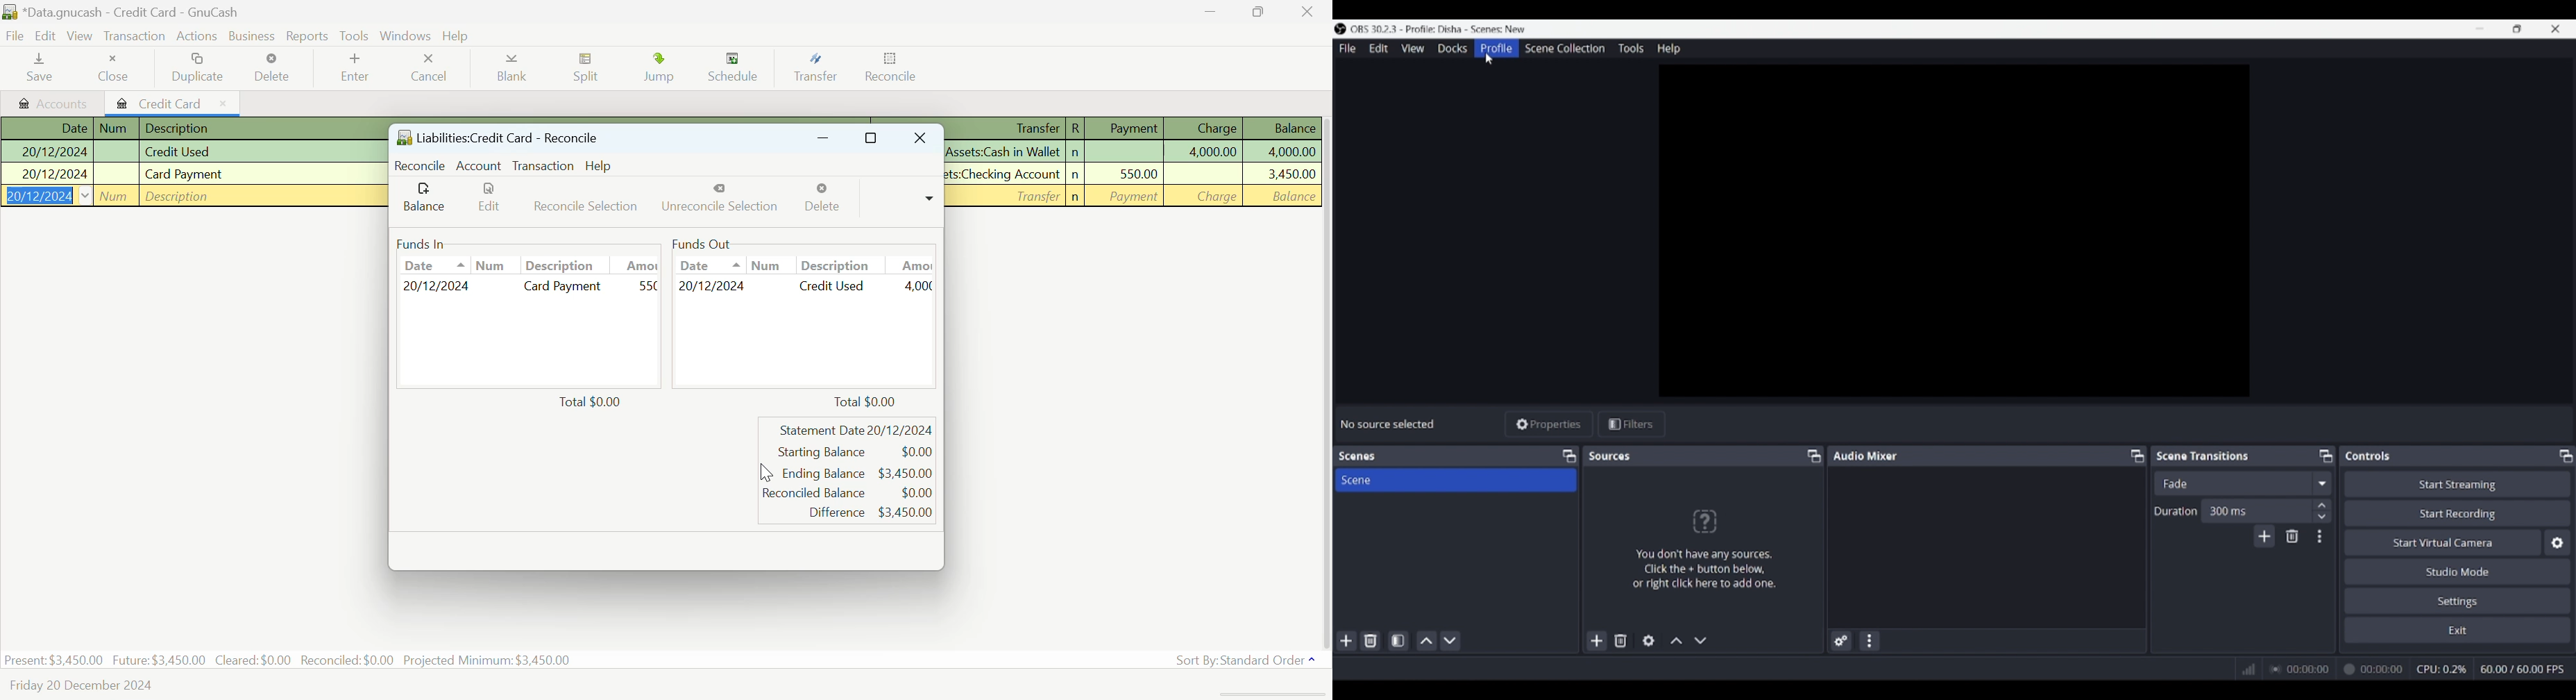 The image size is (2576, 700). What do you see at coordinates (2320, 537) in the screenshot?
I see `Transition properties` at bounding box center [2320, 537].